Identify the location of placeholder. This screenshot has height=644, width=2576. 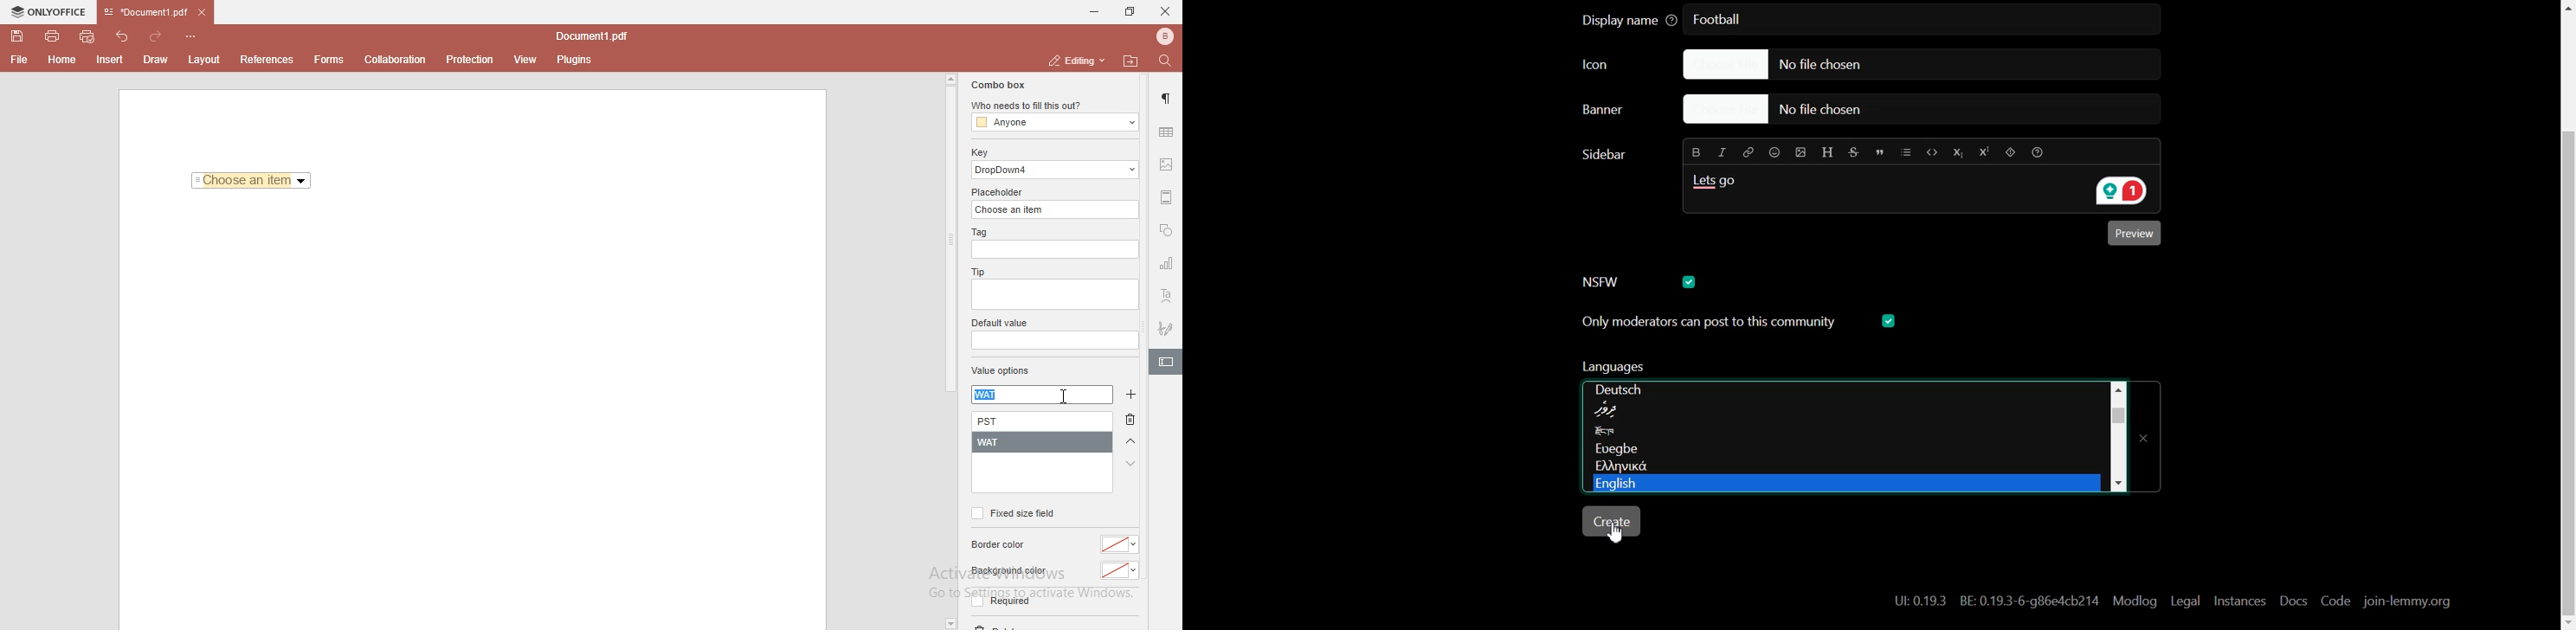
(1000, 192).